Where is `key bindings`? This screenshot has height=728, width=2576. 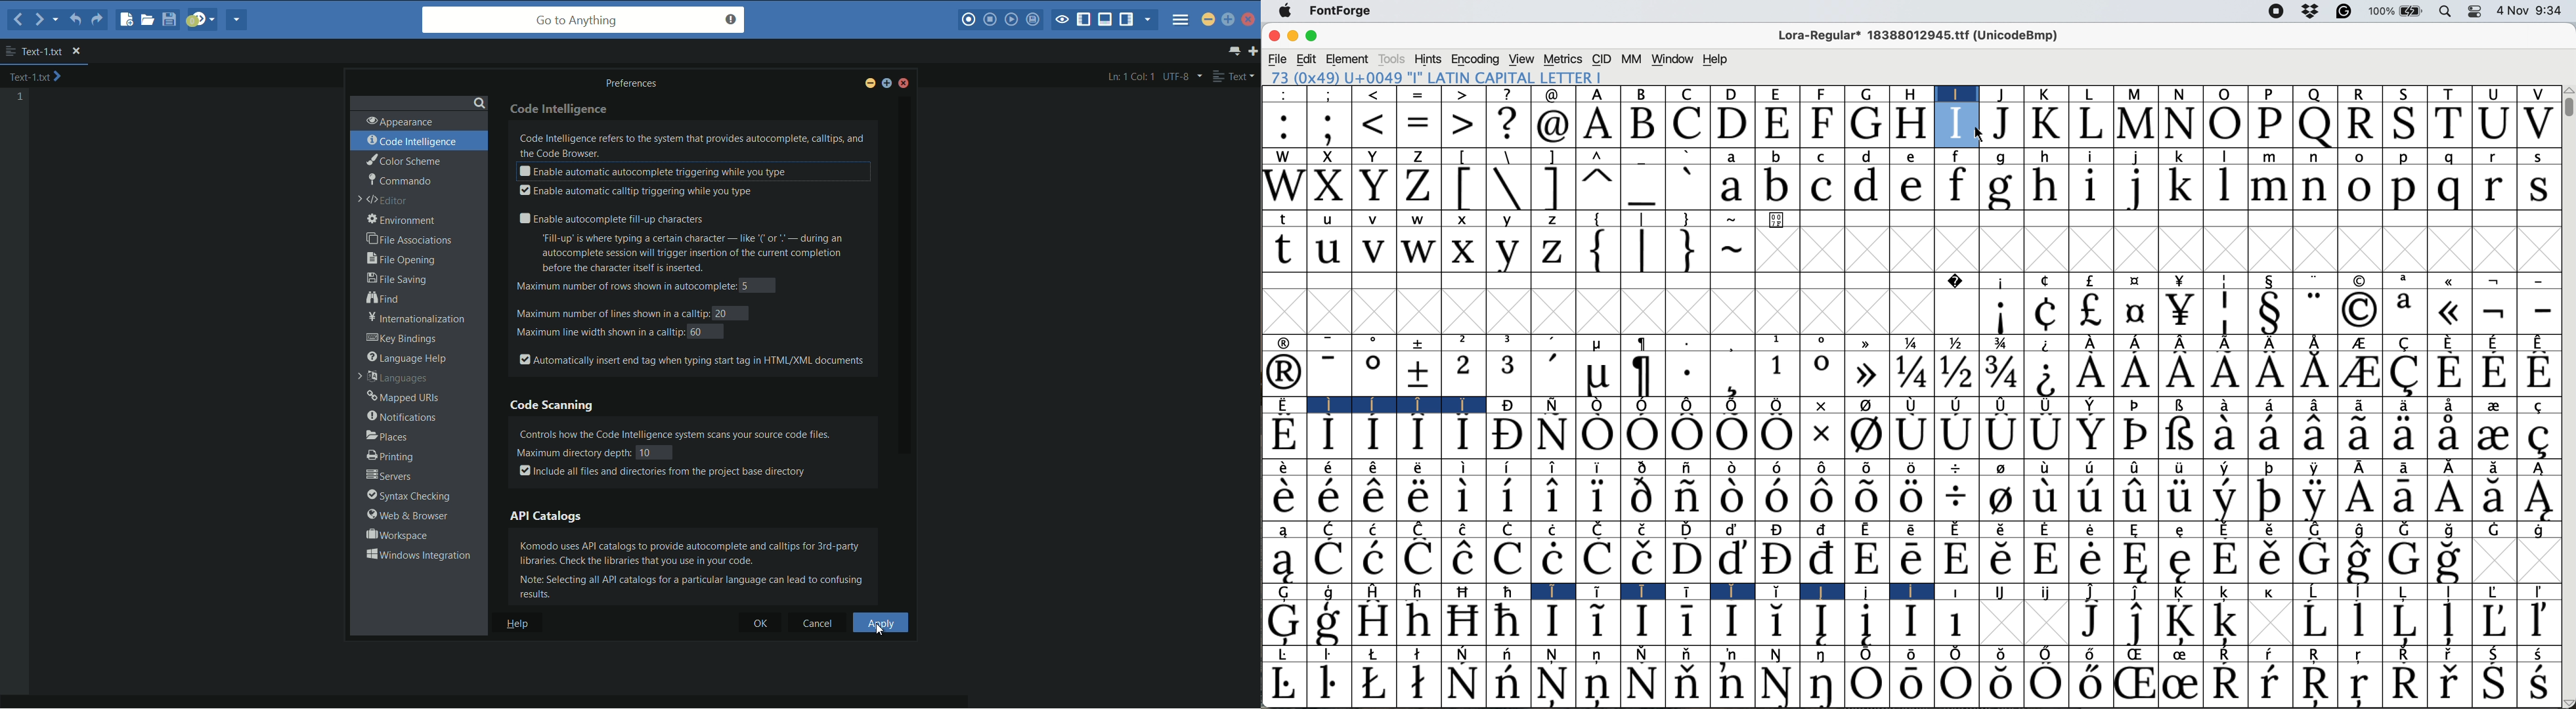
key bindings is located at coordinates (404, 339).